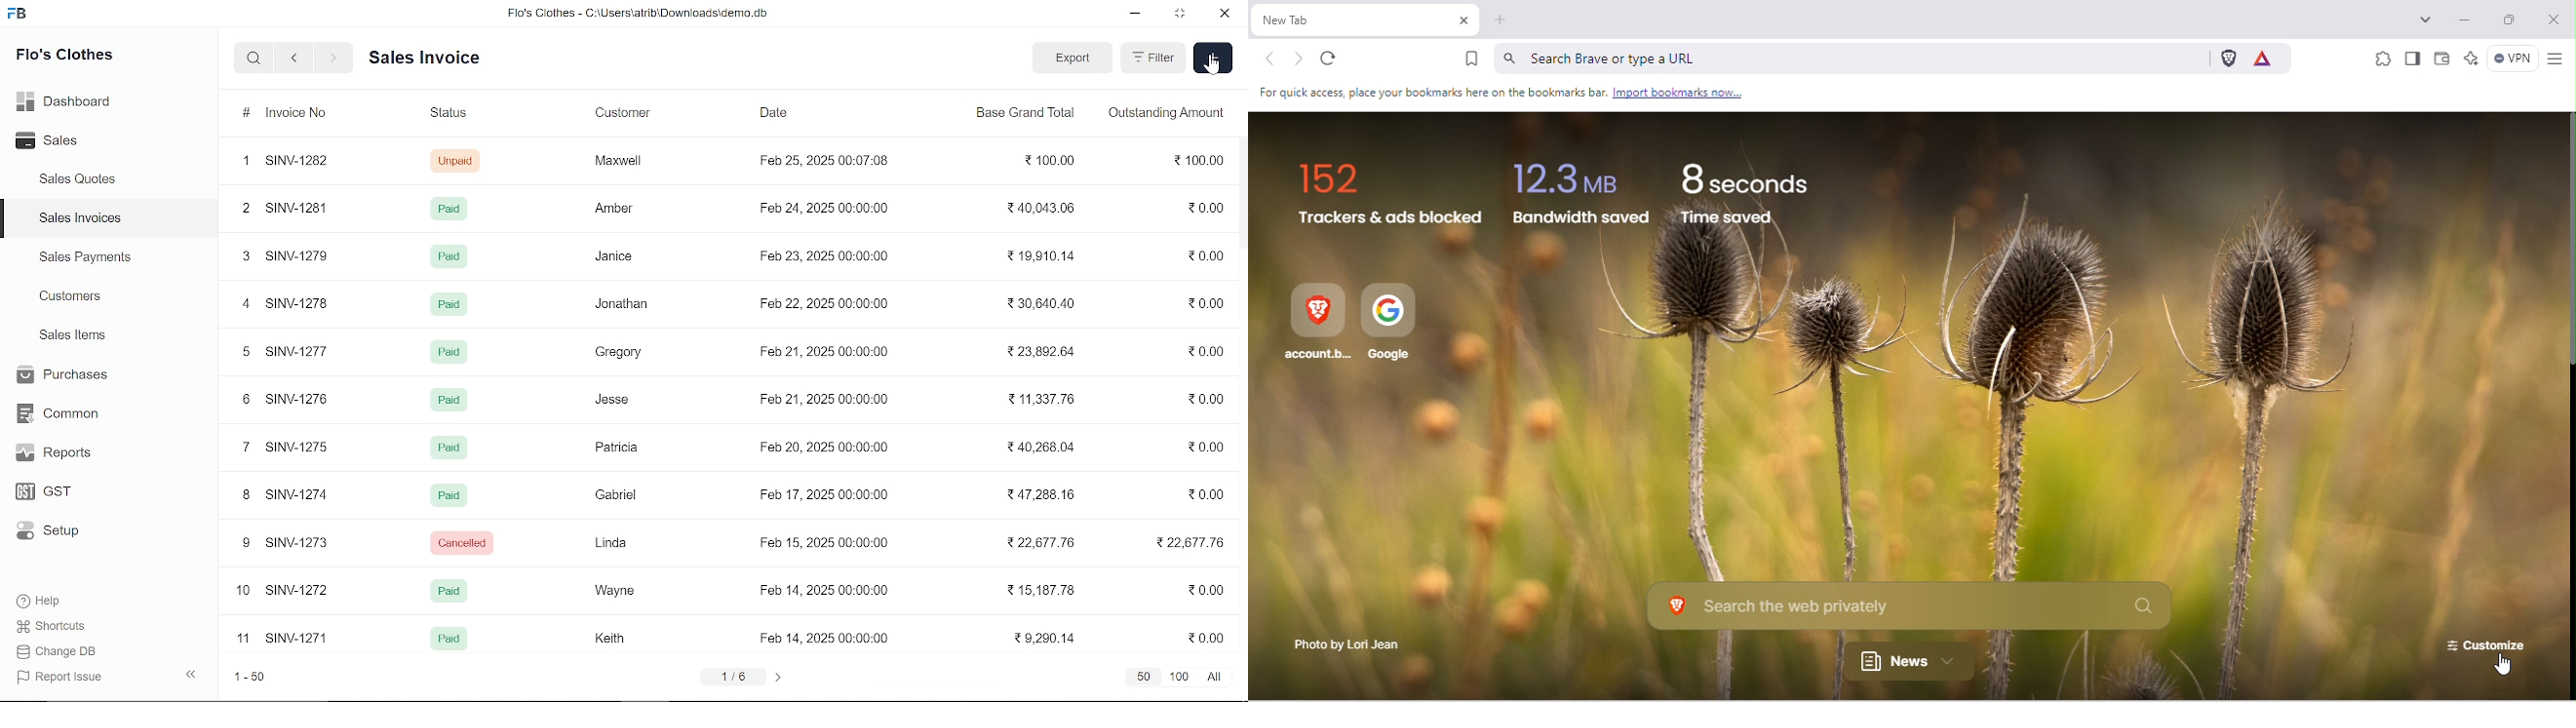  I want to click on GST, so click(60, 492).